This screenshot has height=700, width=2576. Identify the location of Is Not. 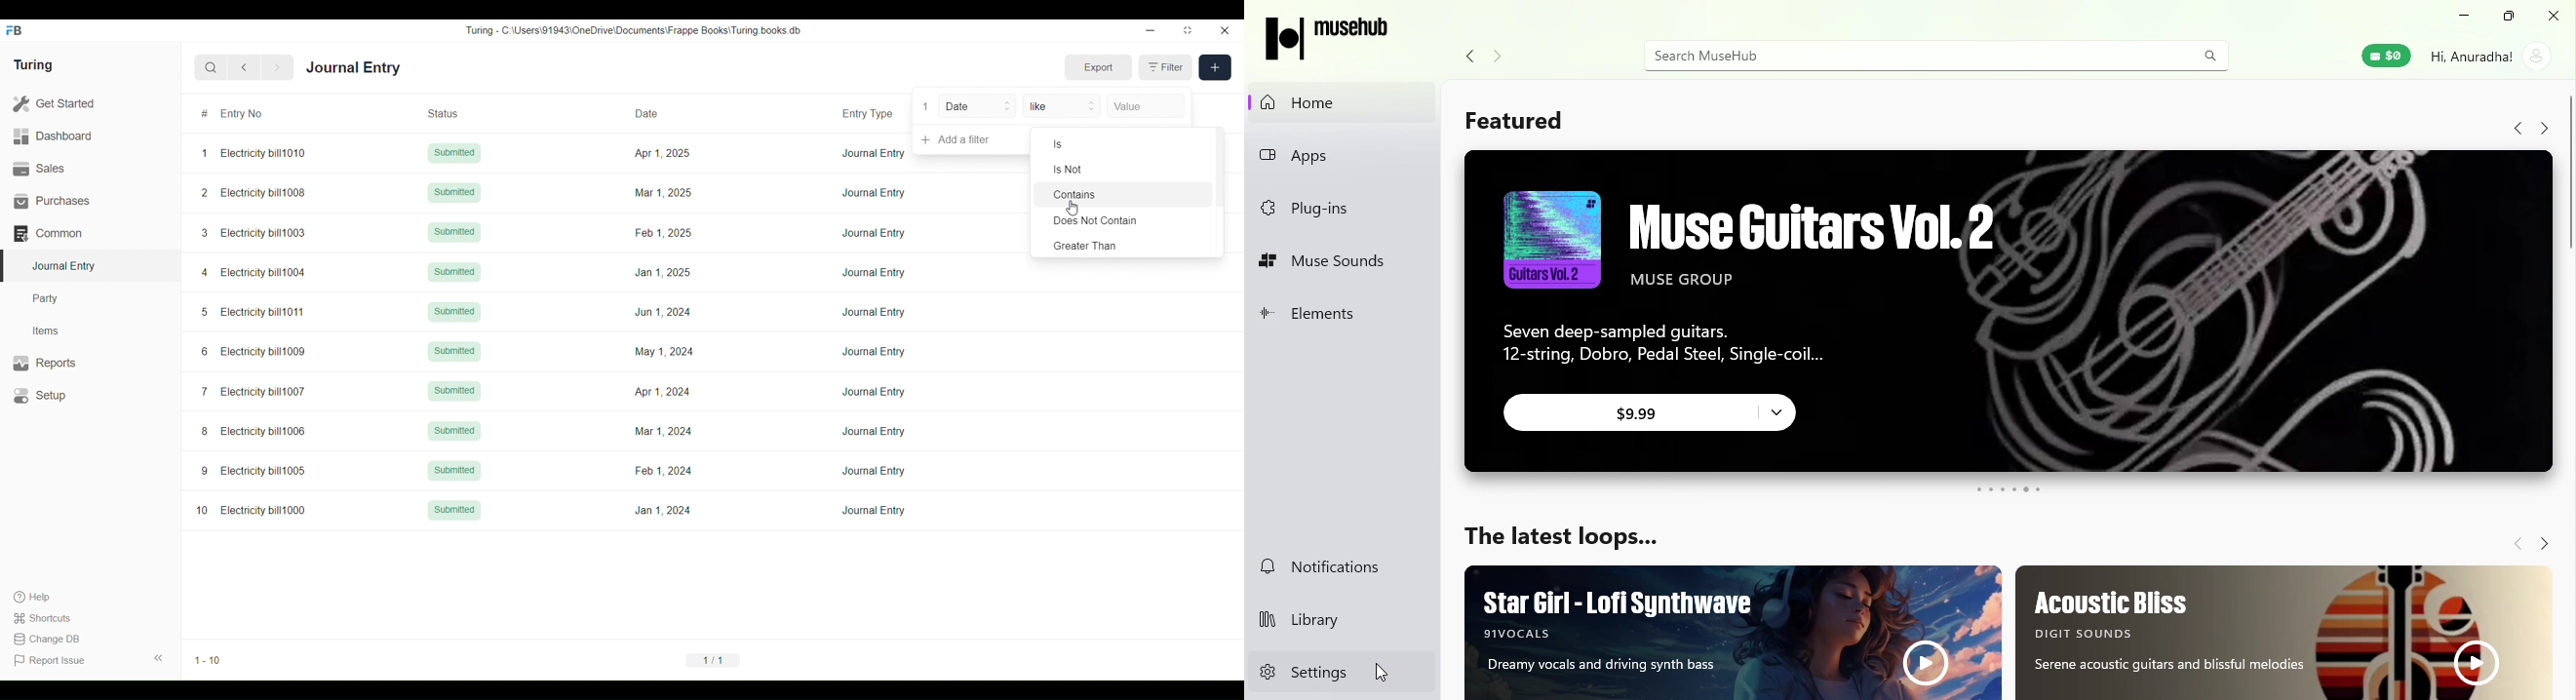
(1123, 170).